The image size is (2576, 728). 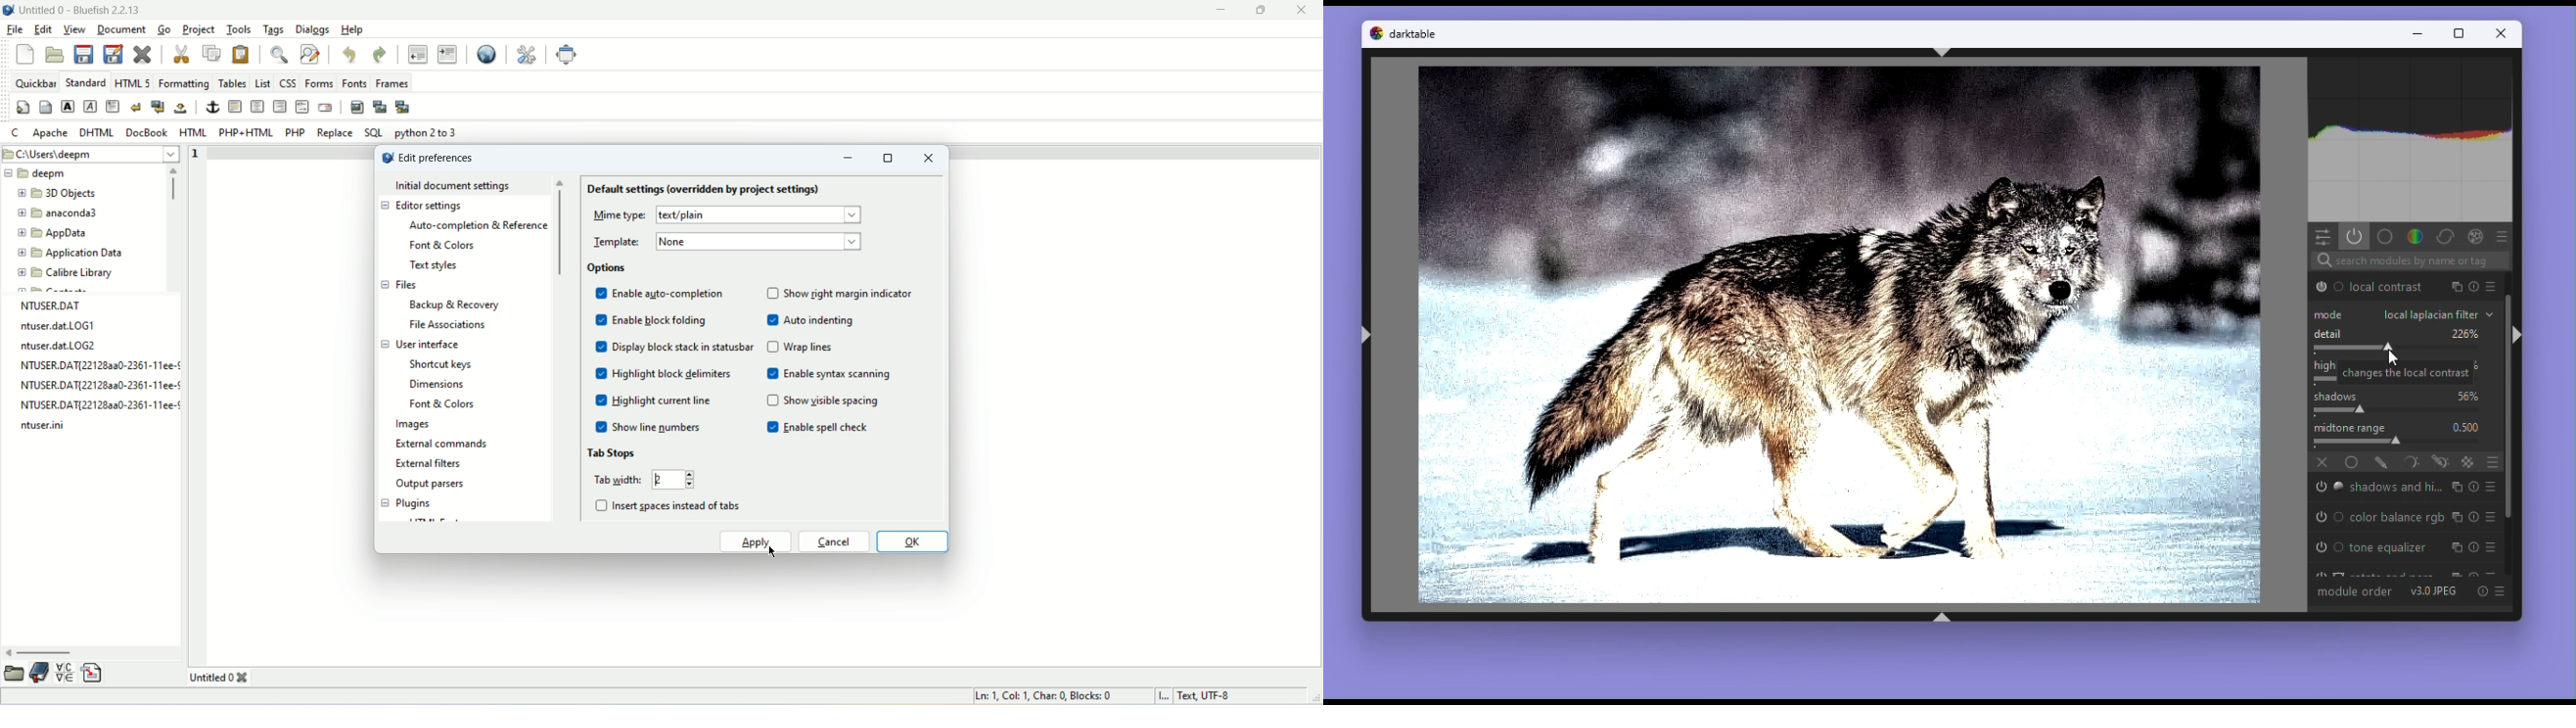 What do you see at coordinates (379, 53) in the screenshot?
I see `redo` at bounding box center [379, 53].